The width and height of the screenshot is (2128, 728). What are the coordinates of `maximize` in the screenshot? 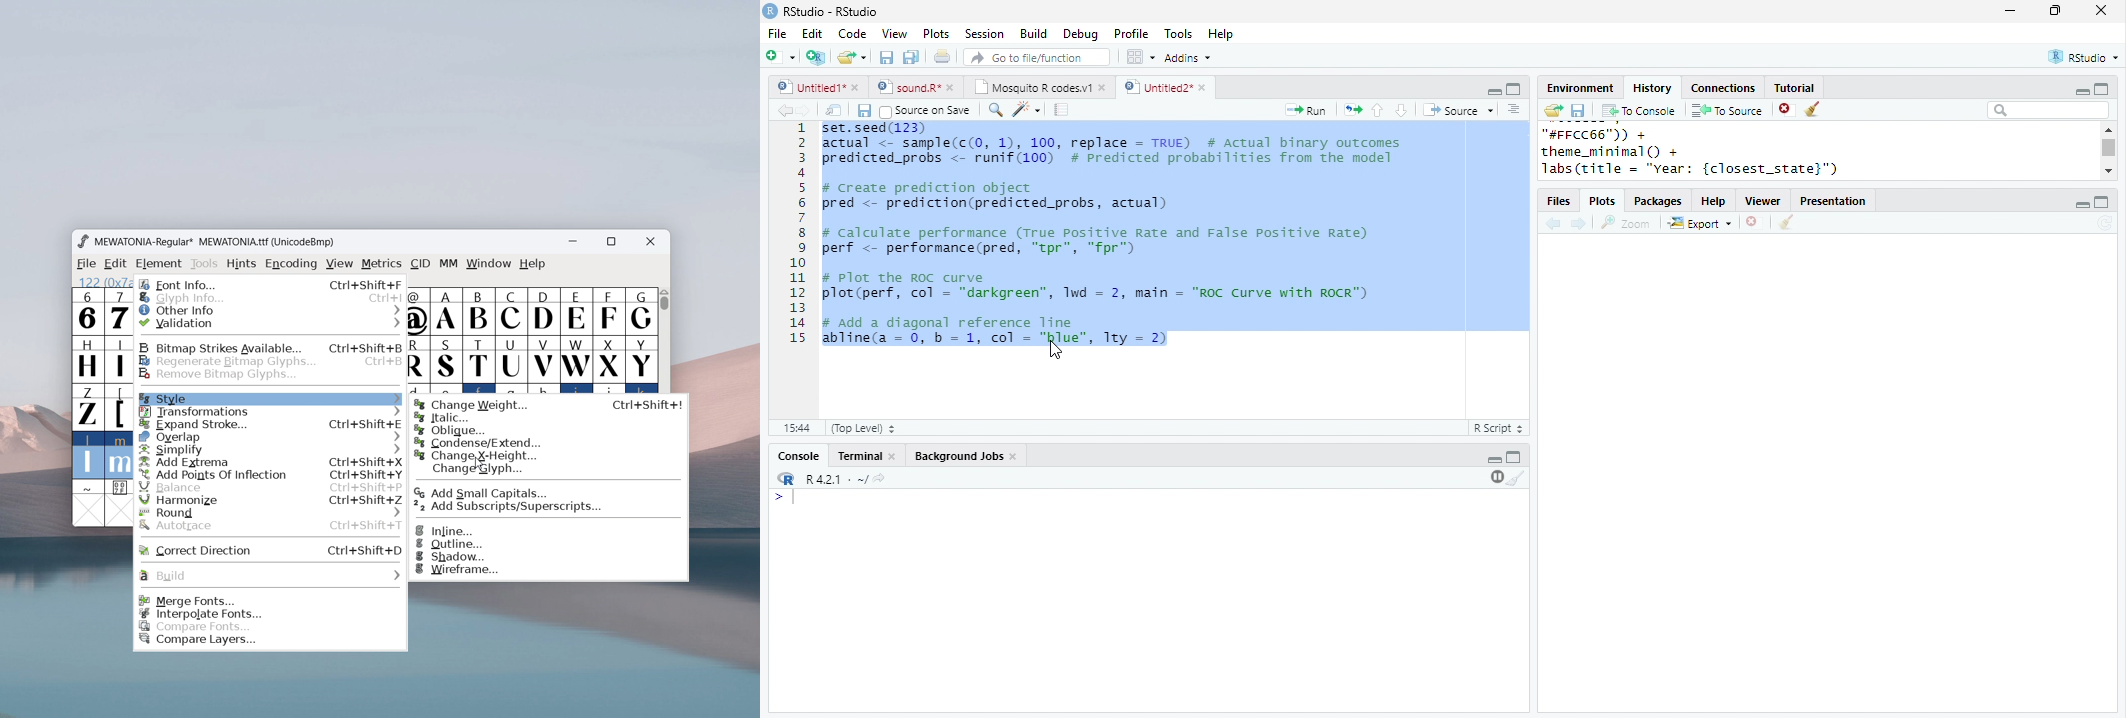 It's located at (1513, 89).